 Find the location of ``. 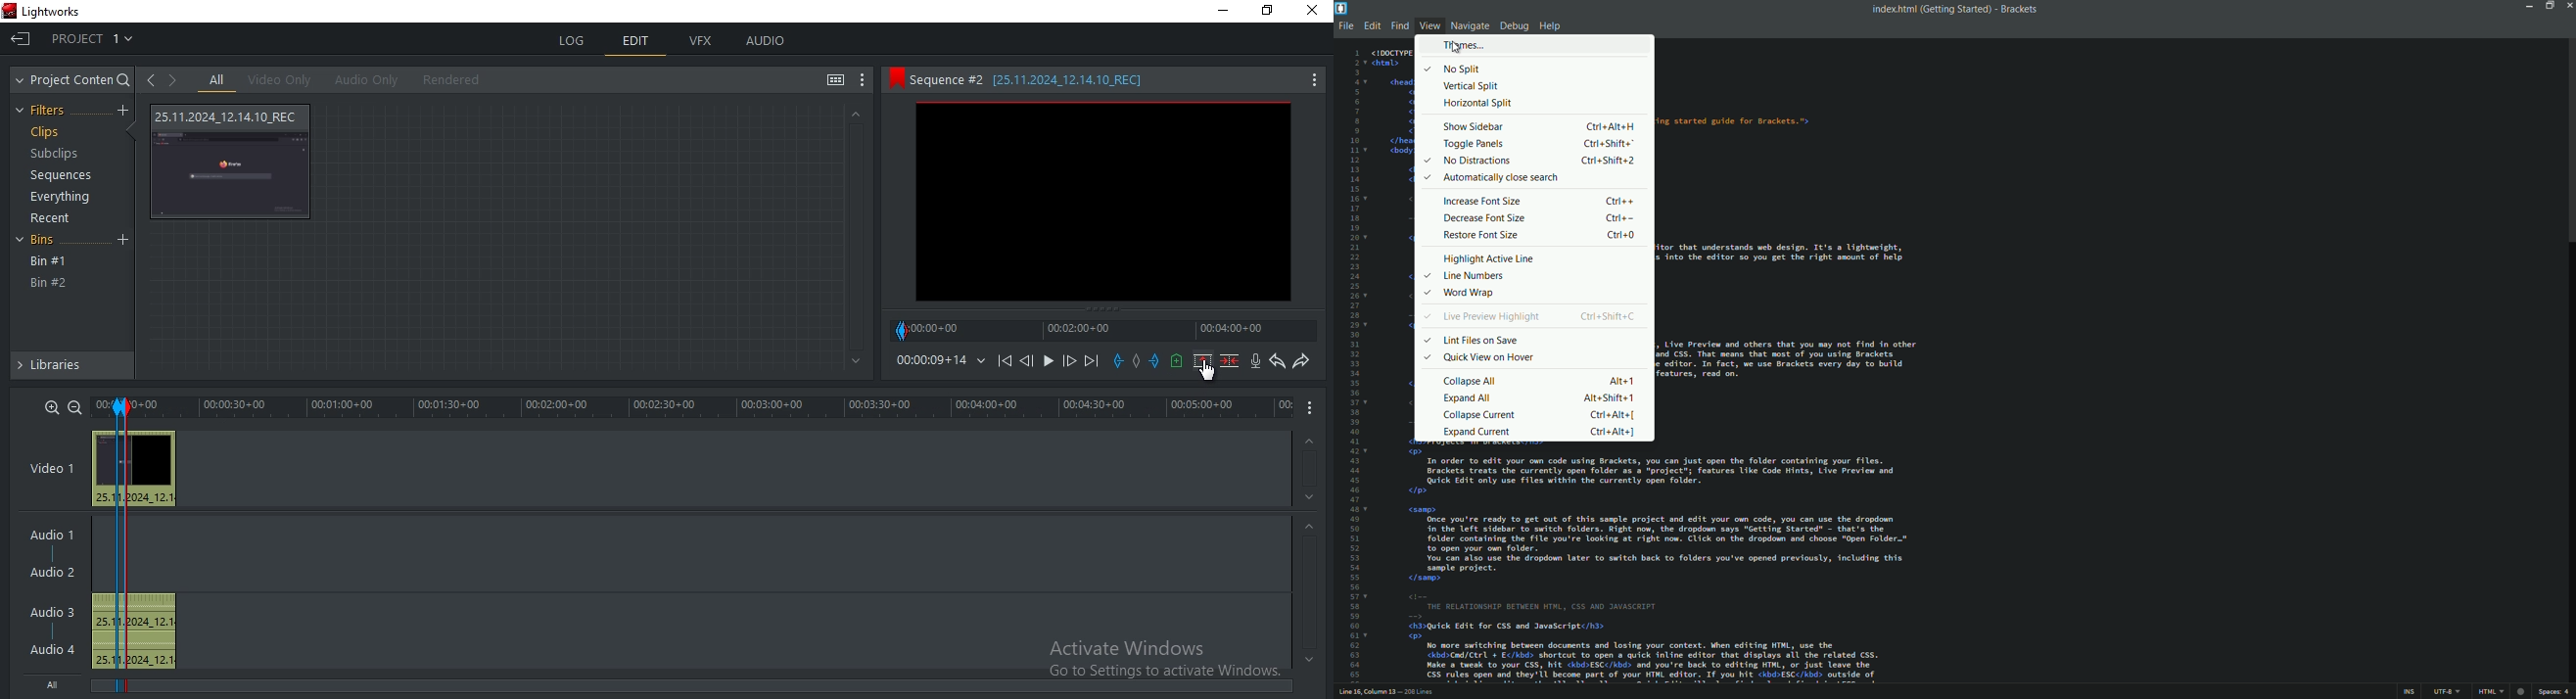

 is located at coordinates (1618, 235).